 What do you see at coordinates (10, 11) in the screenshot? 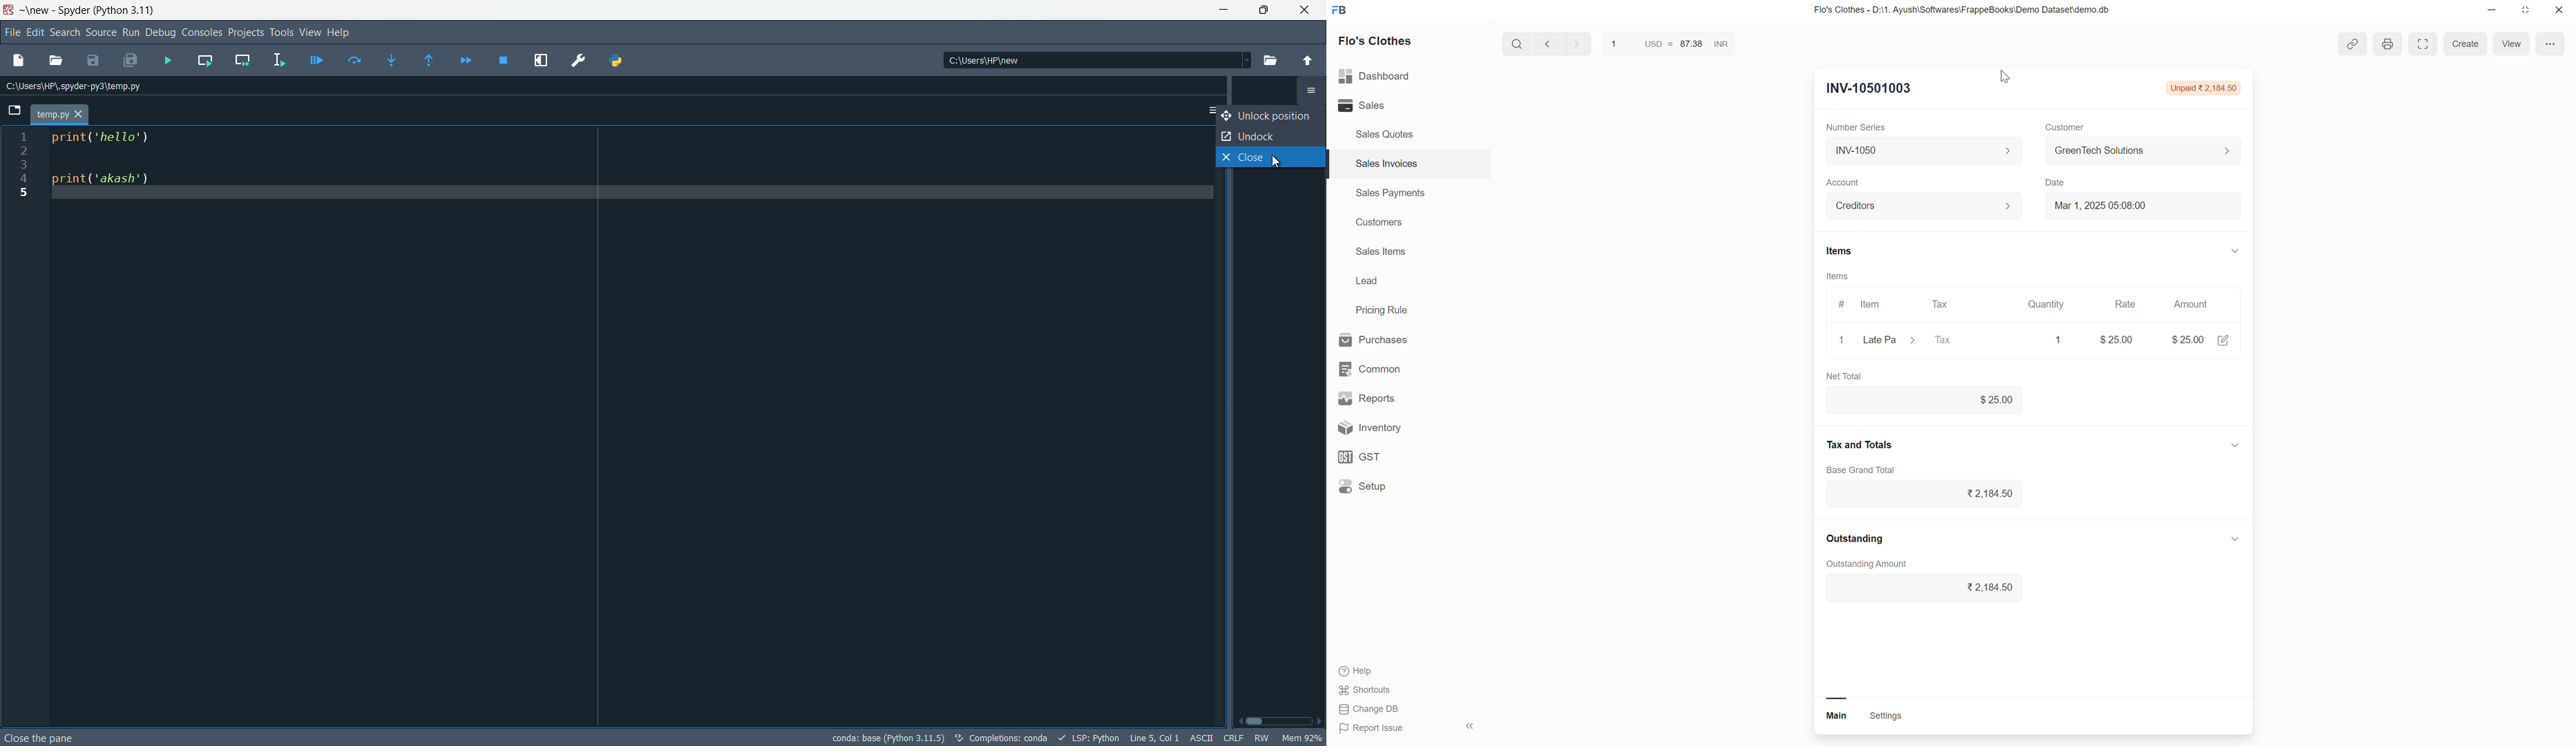
I see `app icon` at bounding box center [10, 11].